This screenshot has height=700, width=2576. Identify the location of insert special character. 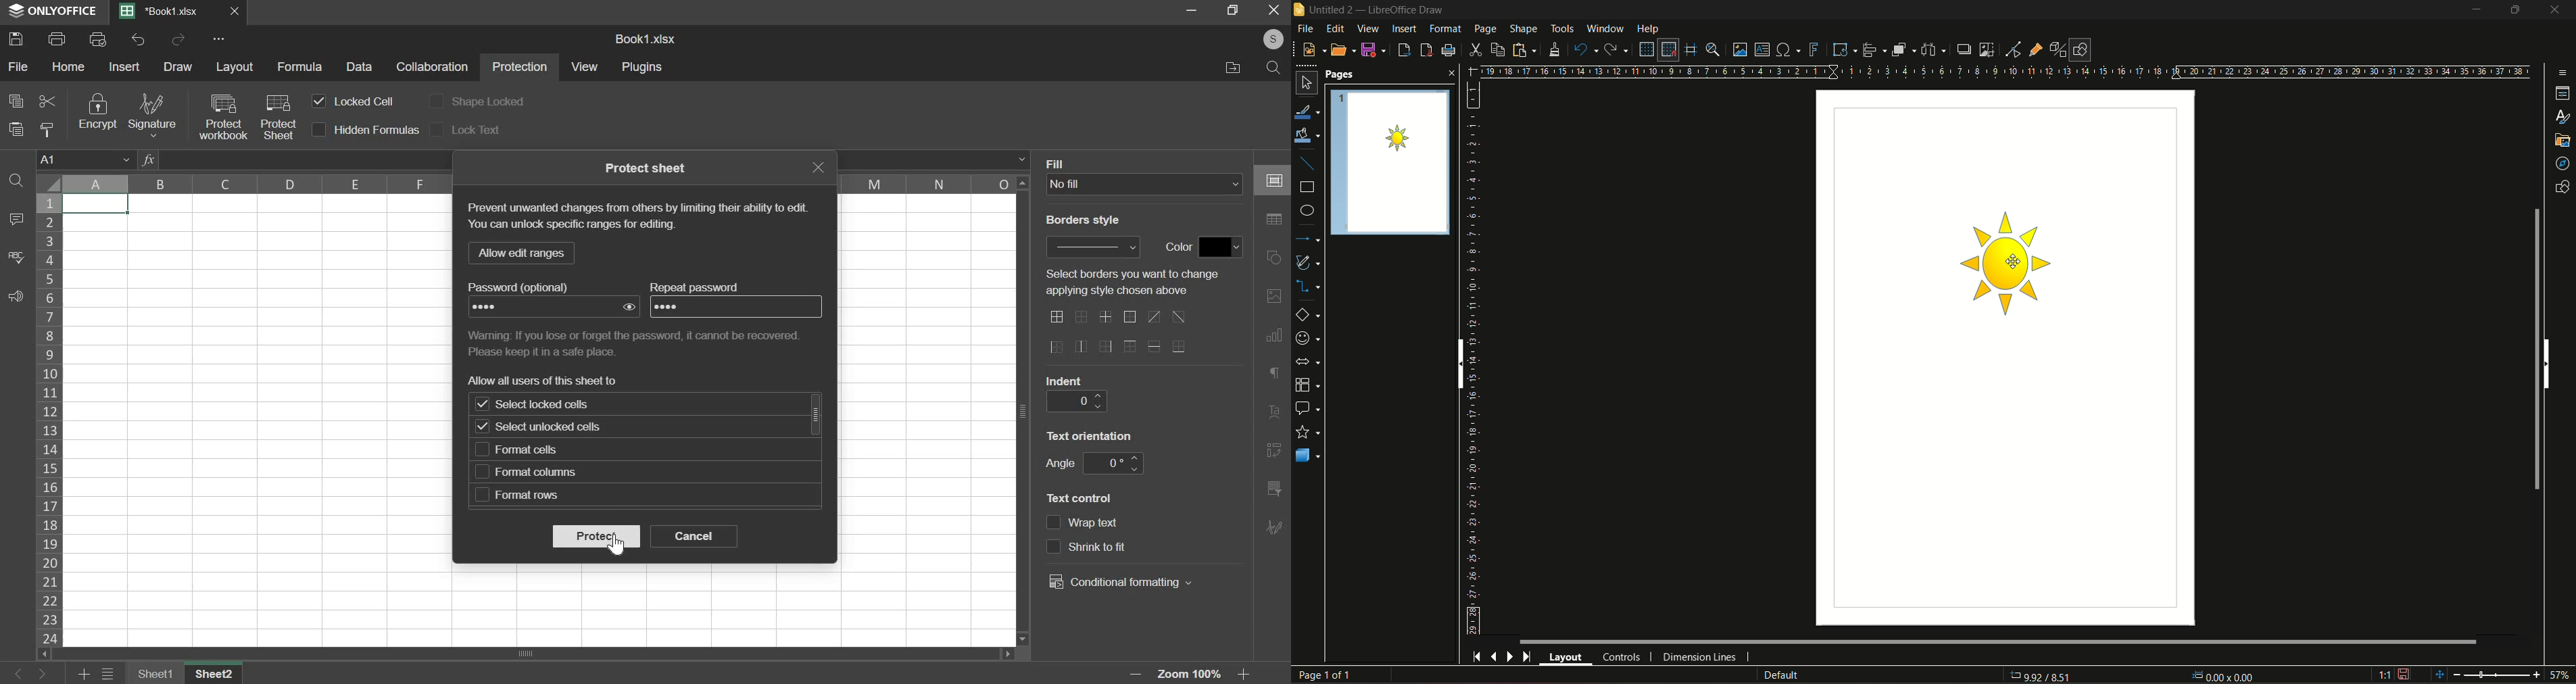
(1790, 50).